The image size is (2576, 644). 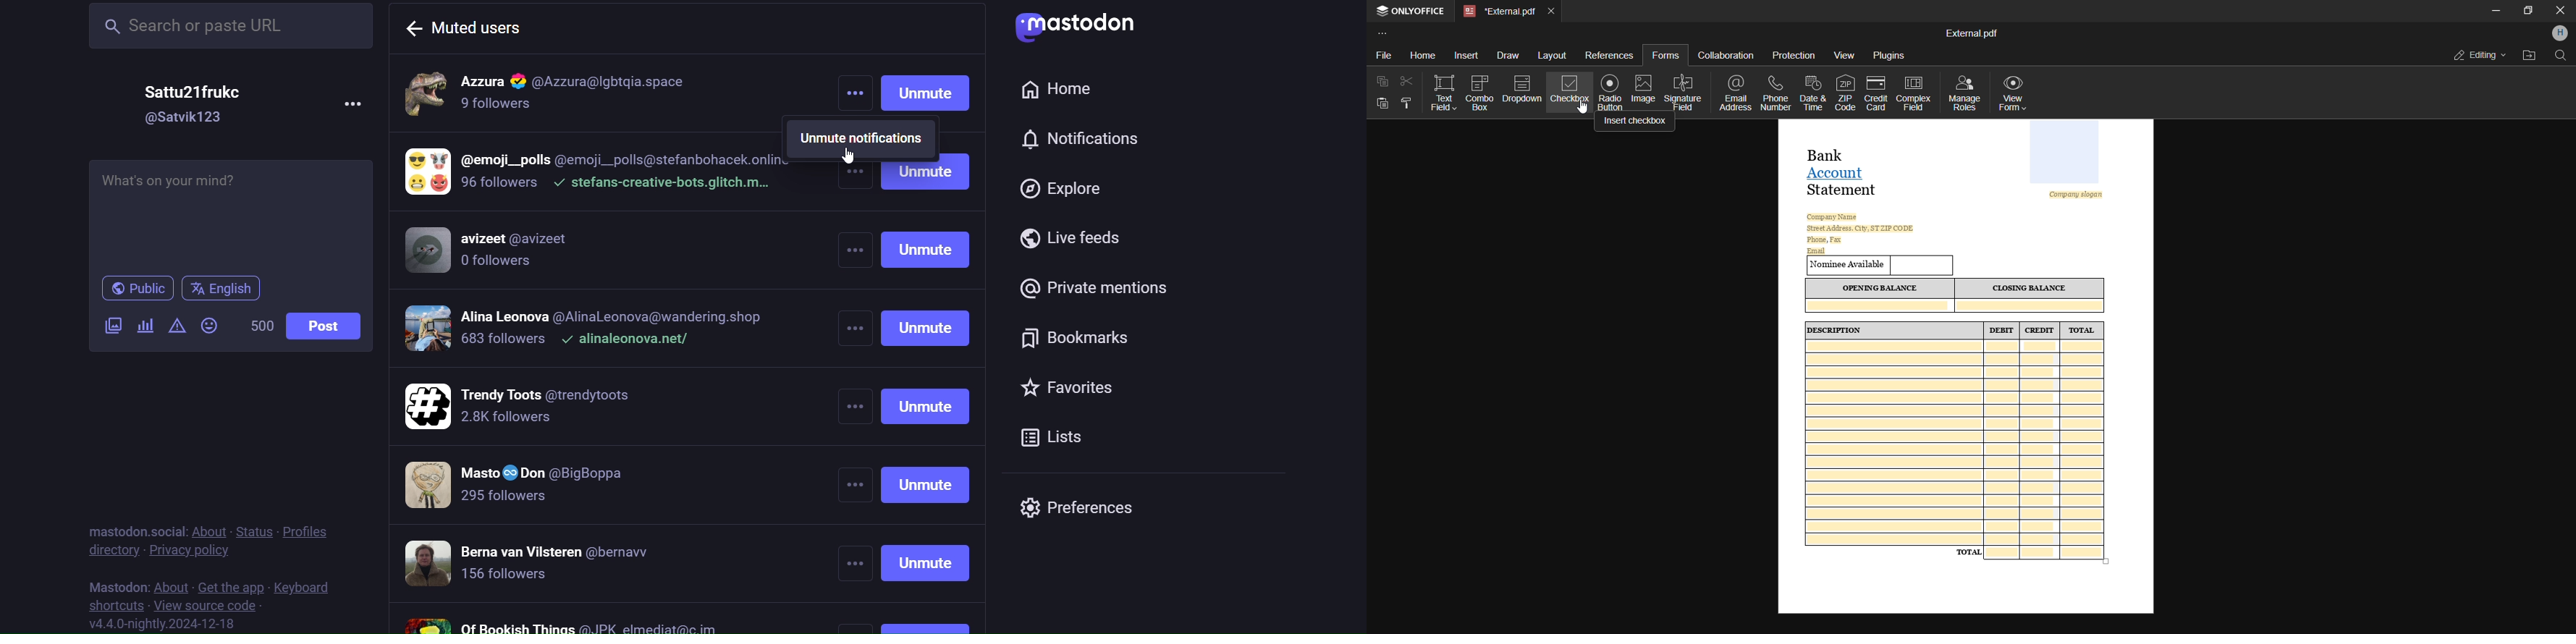 What do you see at coordinates (1569, 95) in the screenshot?
I see `checkbox` at bounding box center [1569, 95].